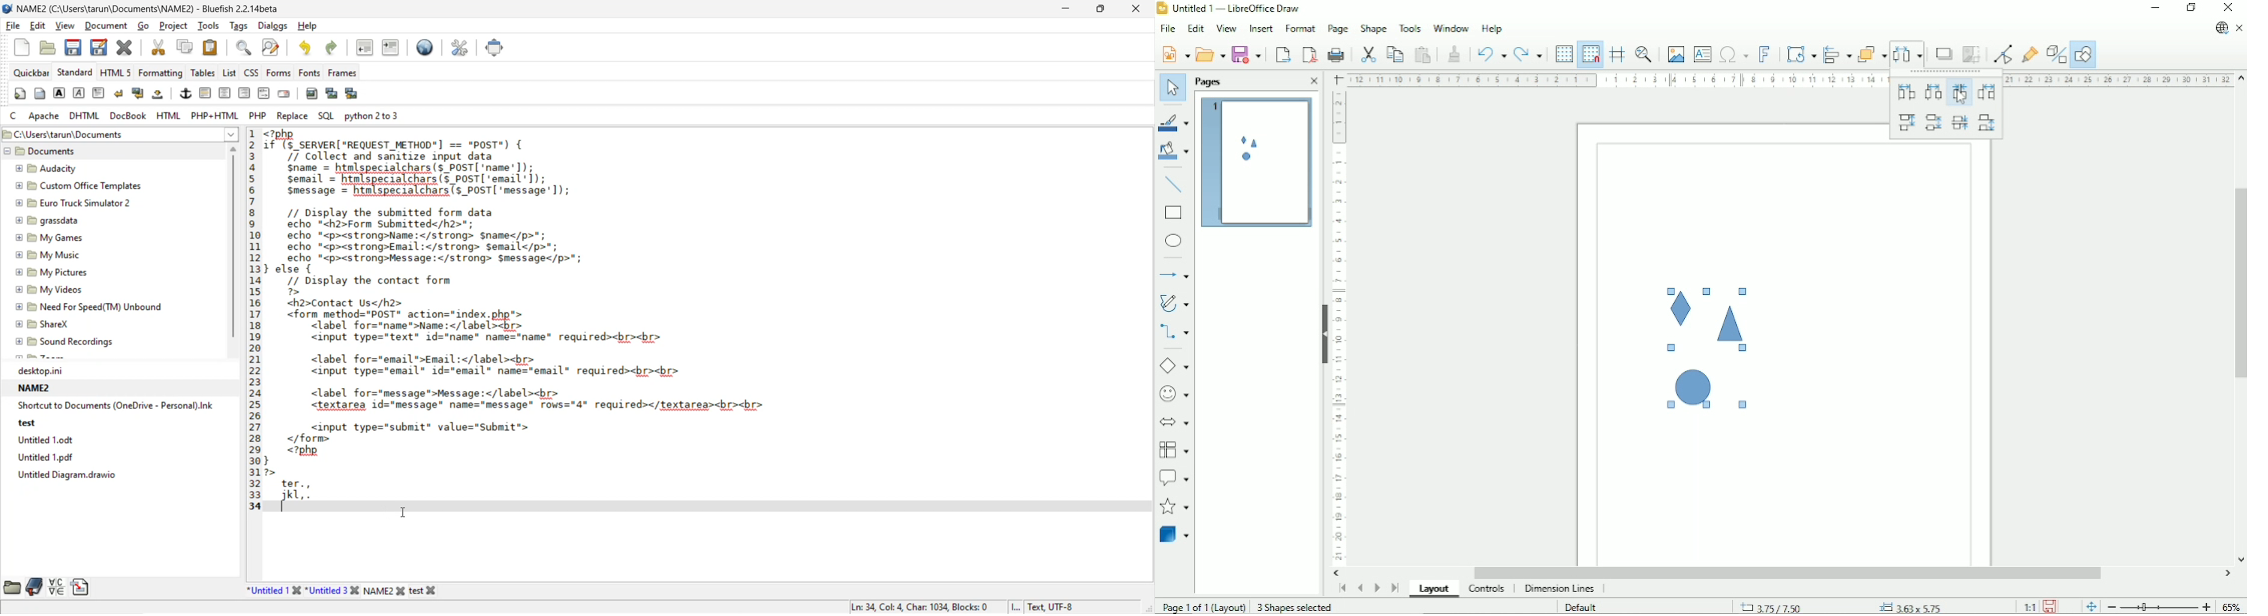 This screenshot has height=616, width=2268. What do you see at coordinates (2083, 55) in the screenshot?
I see `Show draw functions` at bounding box center [2083, 55].